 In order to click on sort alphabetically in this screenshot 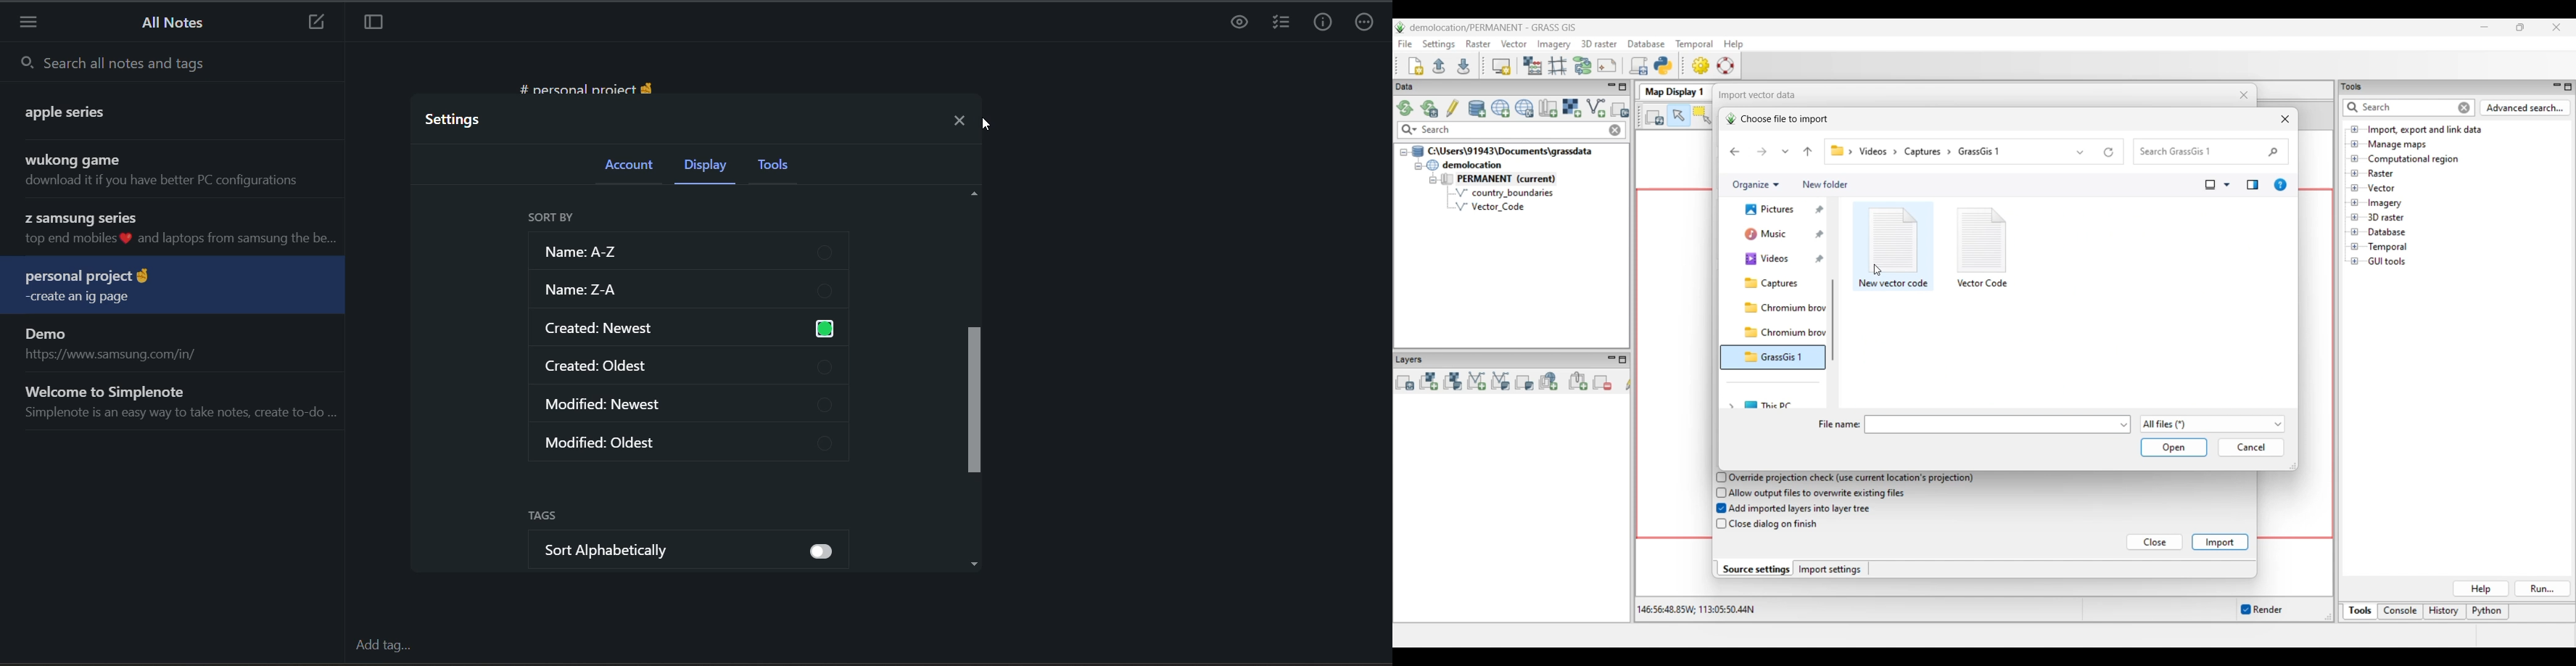, I will do `click(696, 551)`.